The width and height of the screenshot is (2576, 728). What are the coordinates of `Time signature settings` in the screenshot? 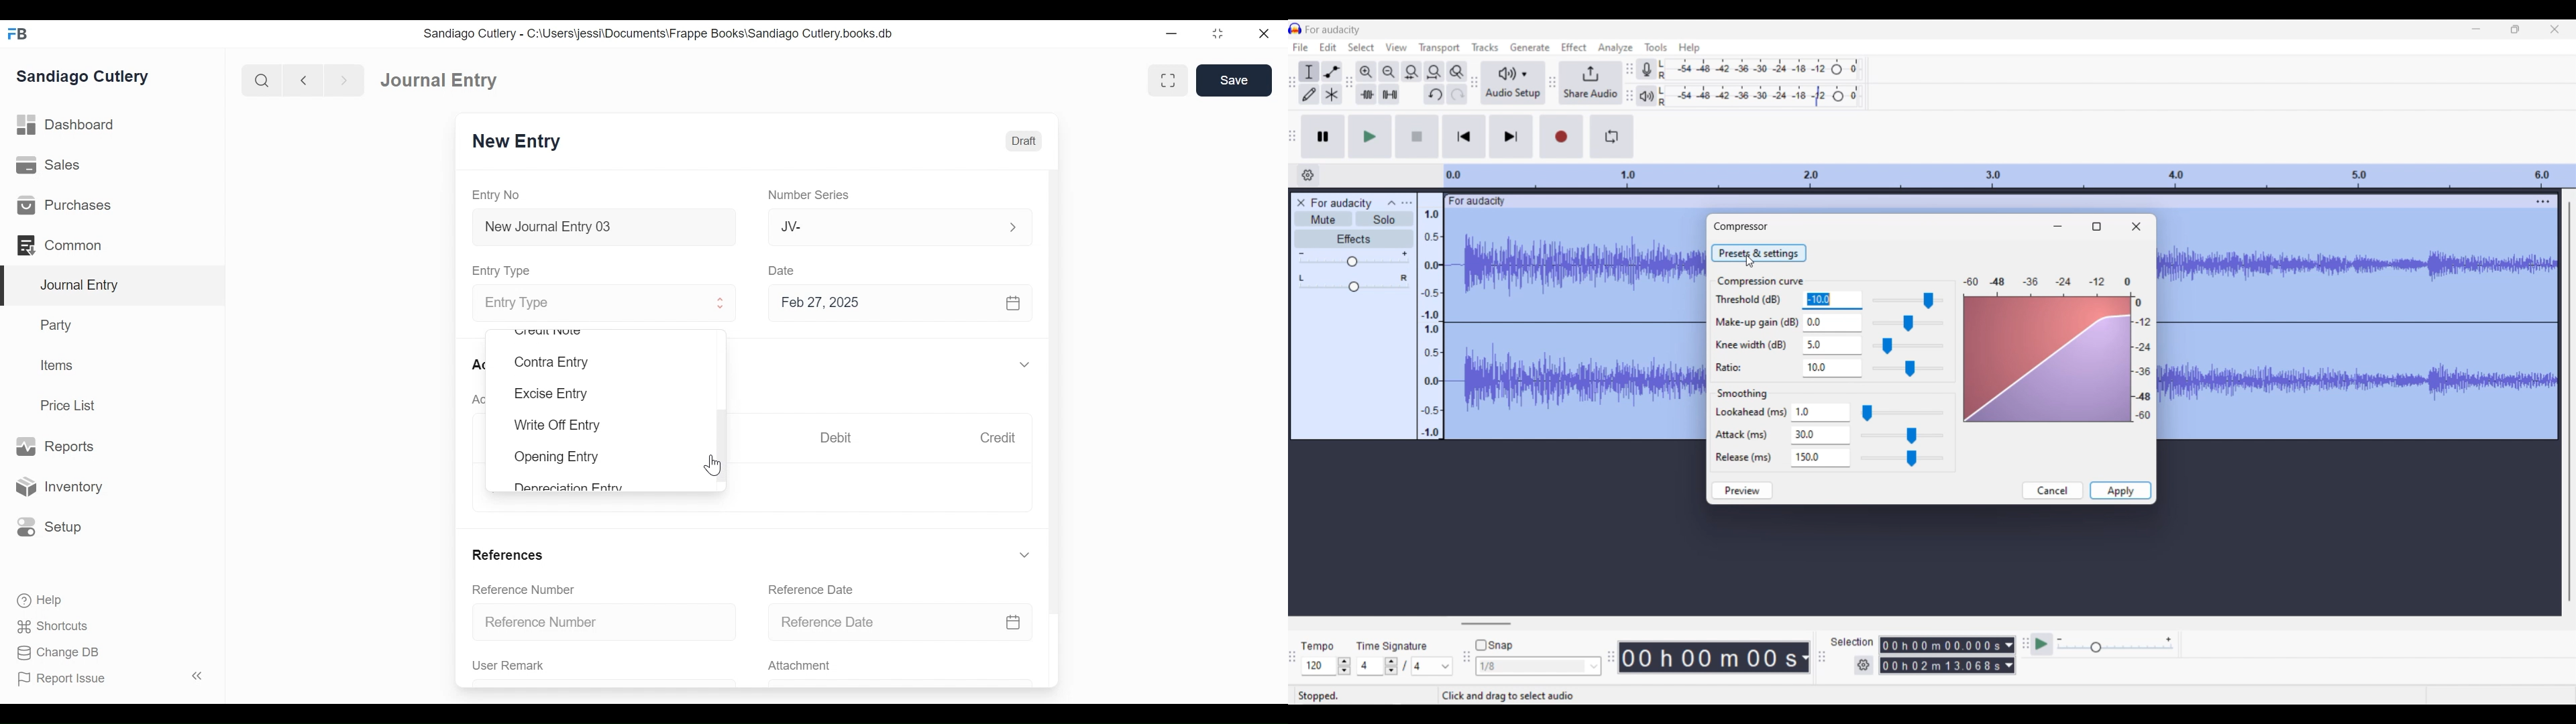 It's located at (1406, 666).